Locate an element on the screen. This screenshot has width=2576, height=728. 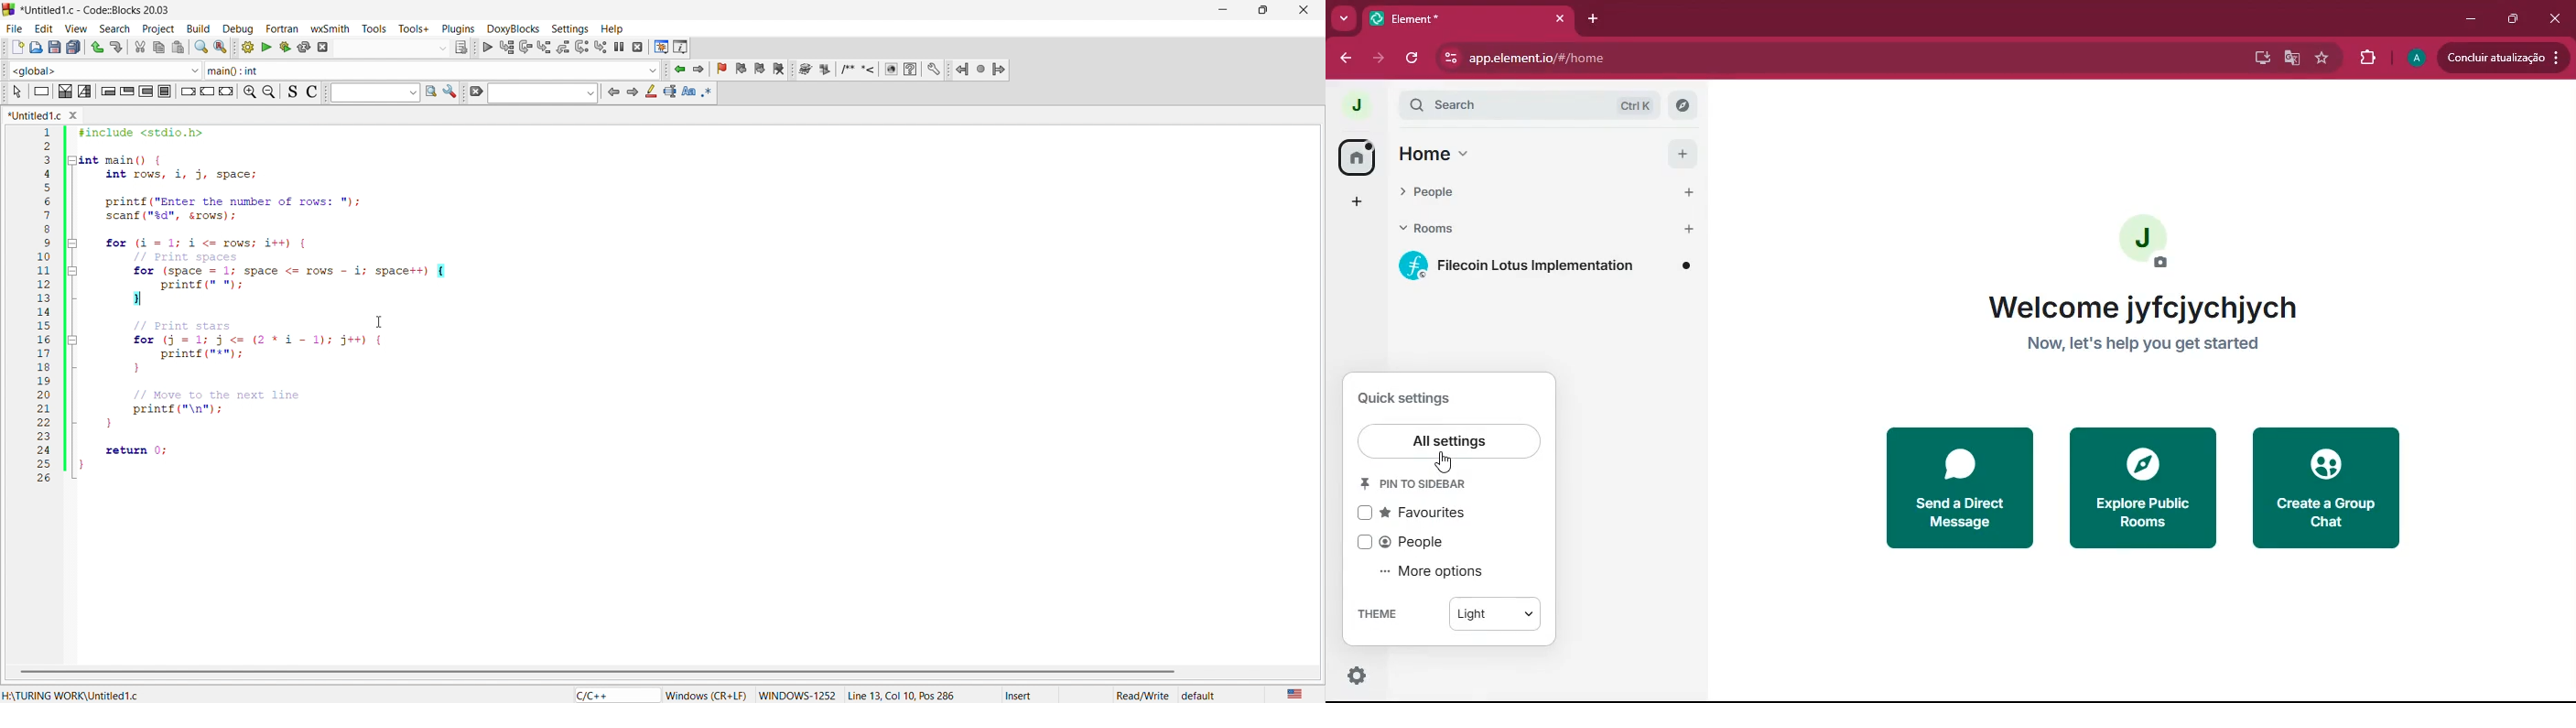
Clear bookmark is located at coordinates (778, 70).